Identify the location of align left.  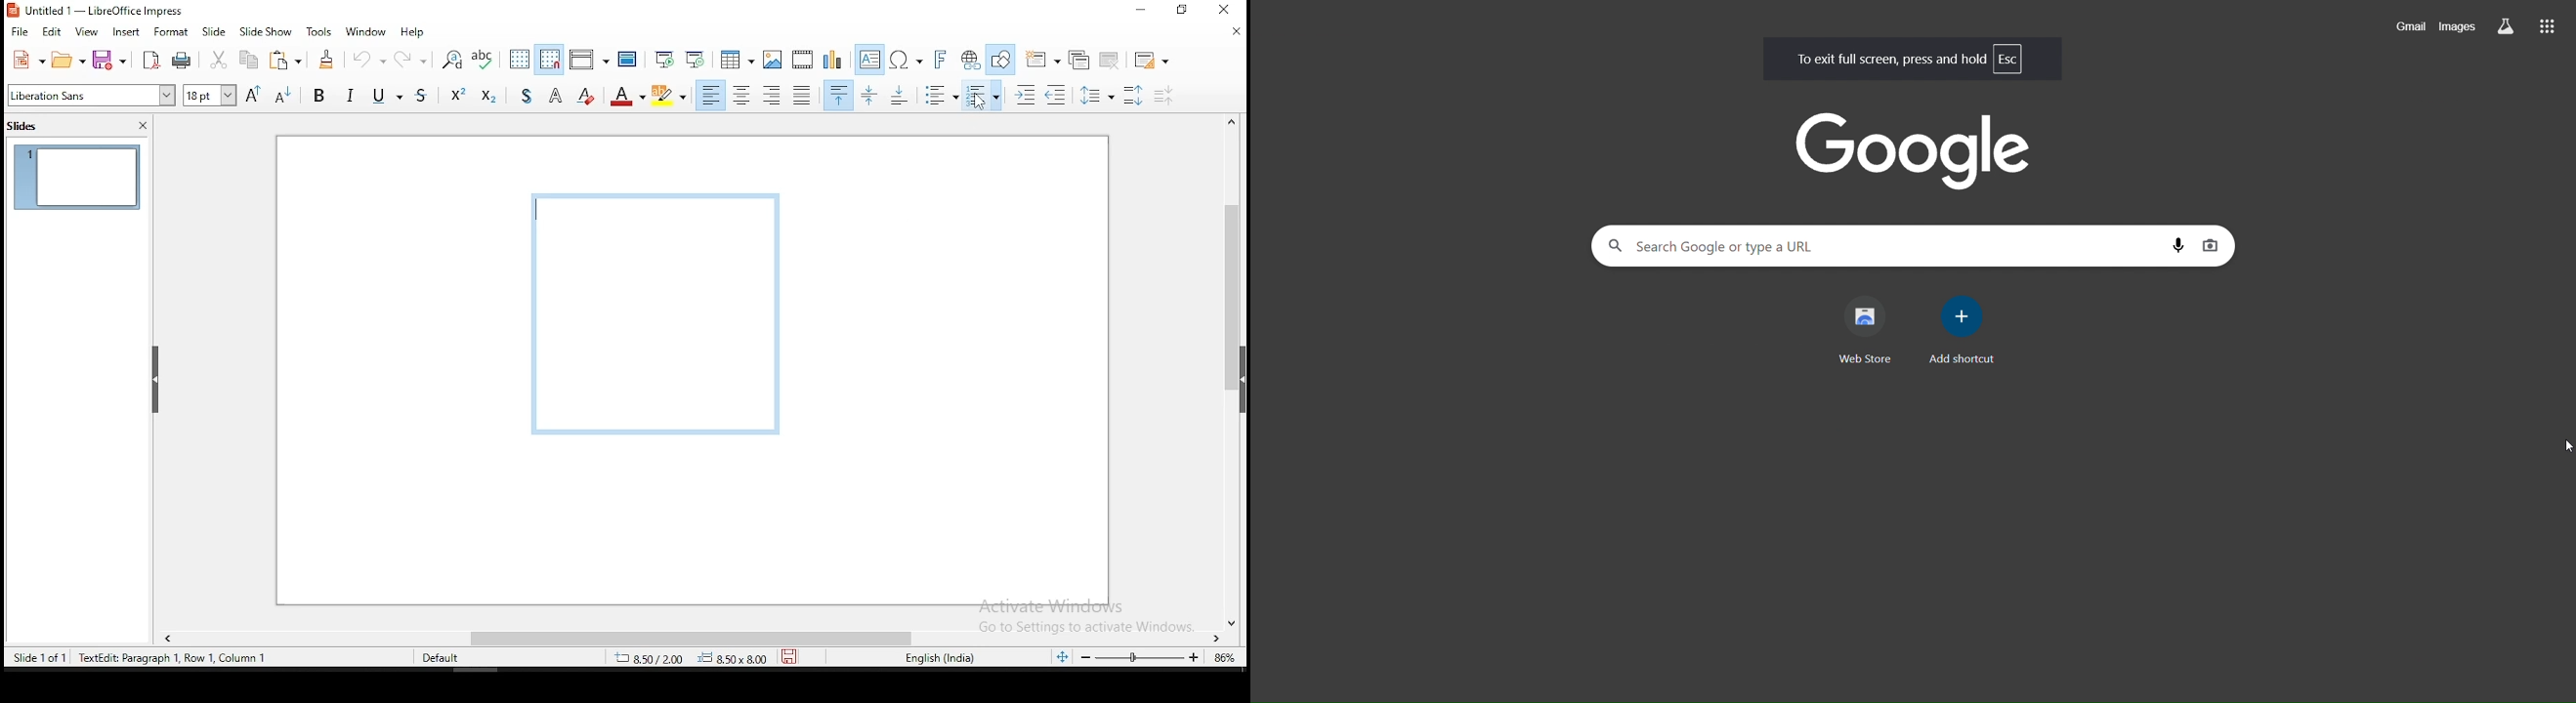
(712, 96).